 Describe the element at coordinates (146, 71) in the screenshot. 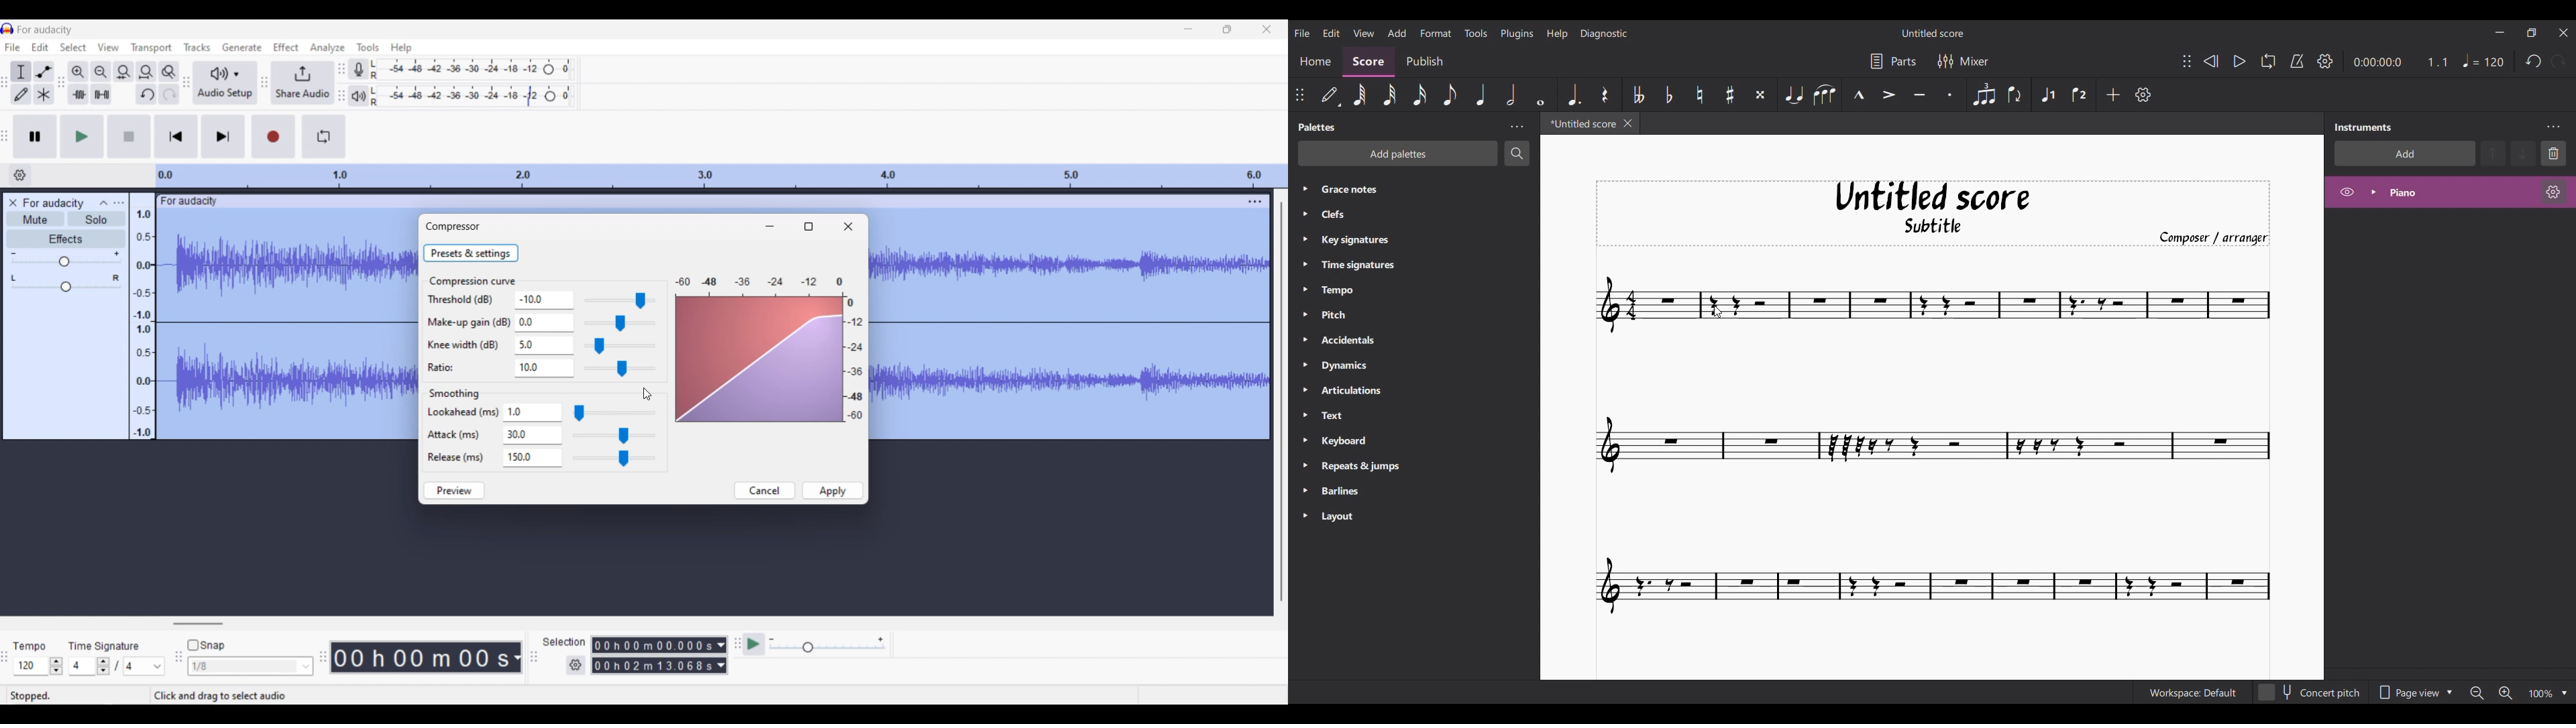

I see `Fit project to width` at that location.